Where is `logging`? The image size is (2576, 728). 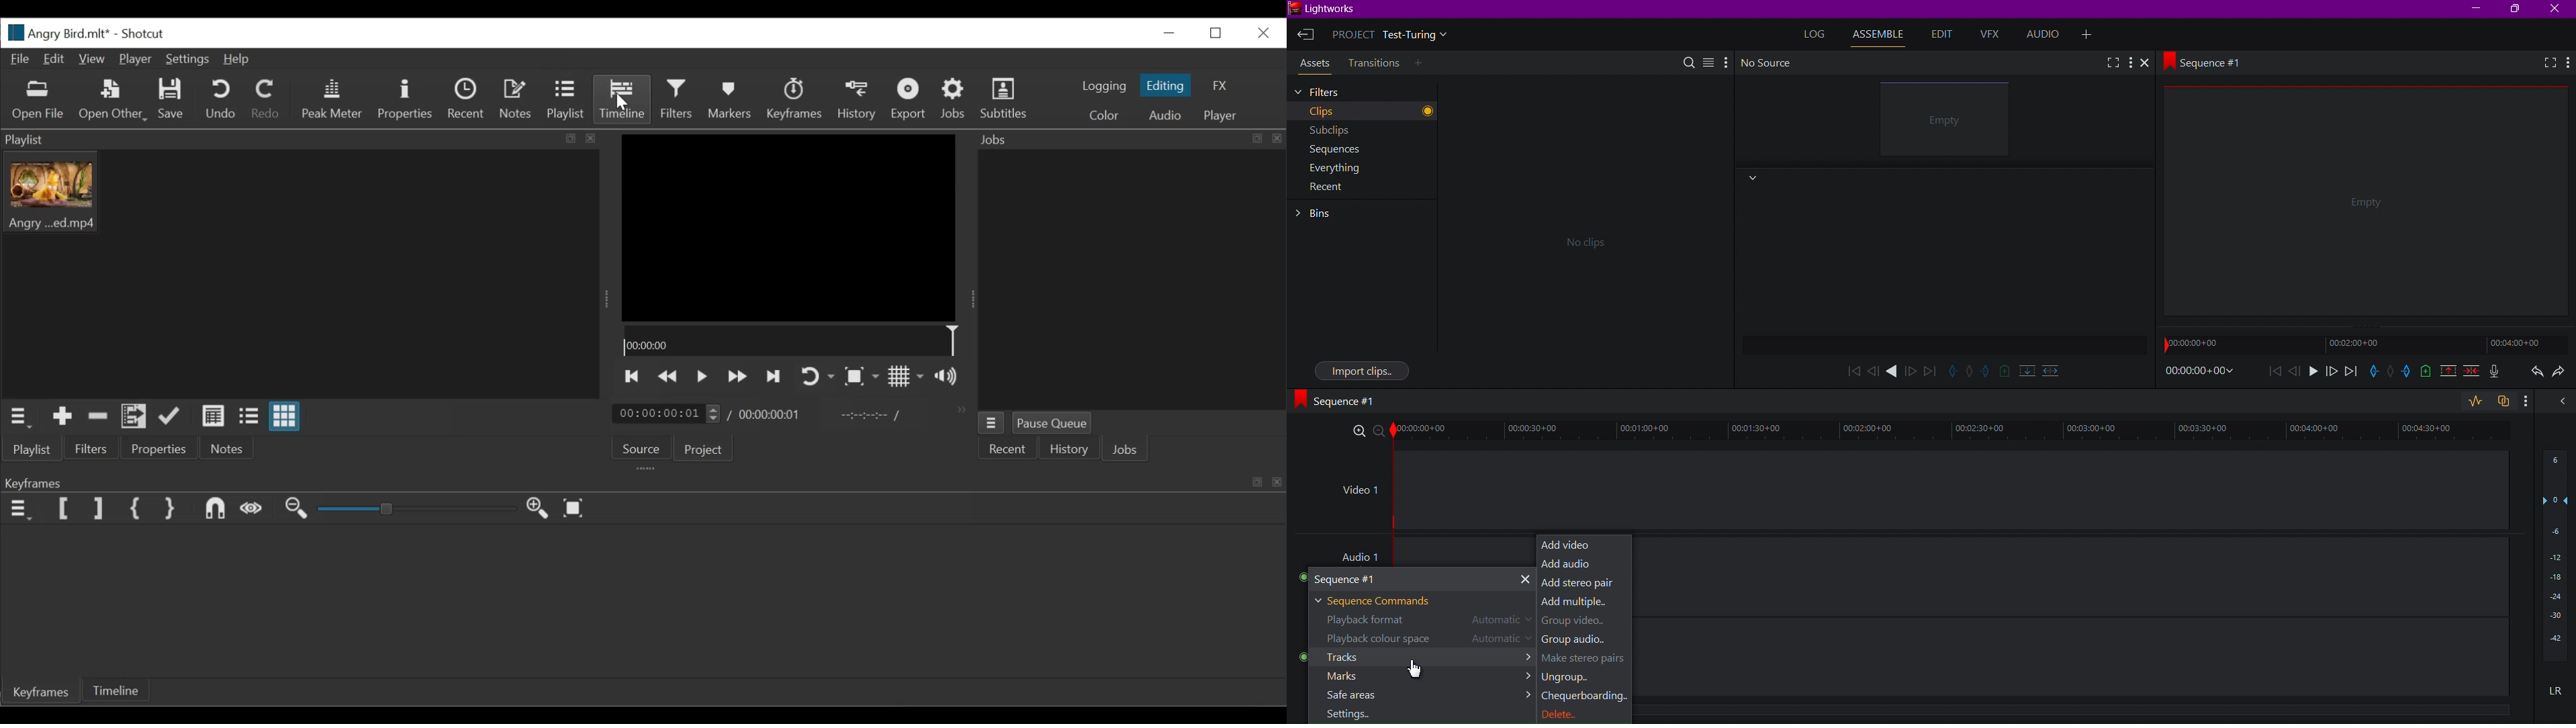 logging is located at coordinates (1103, 87).